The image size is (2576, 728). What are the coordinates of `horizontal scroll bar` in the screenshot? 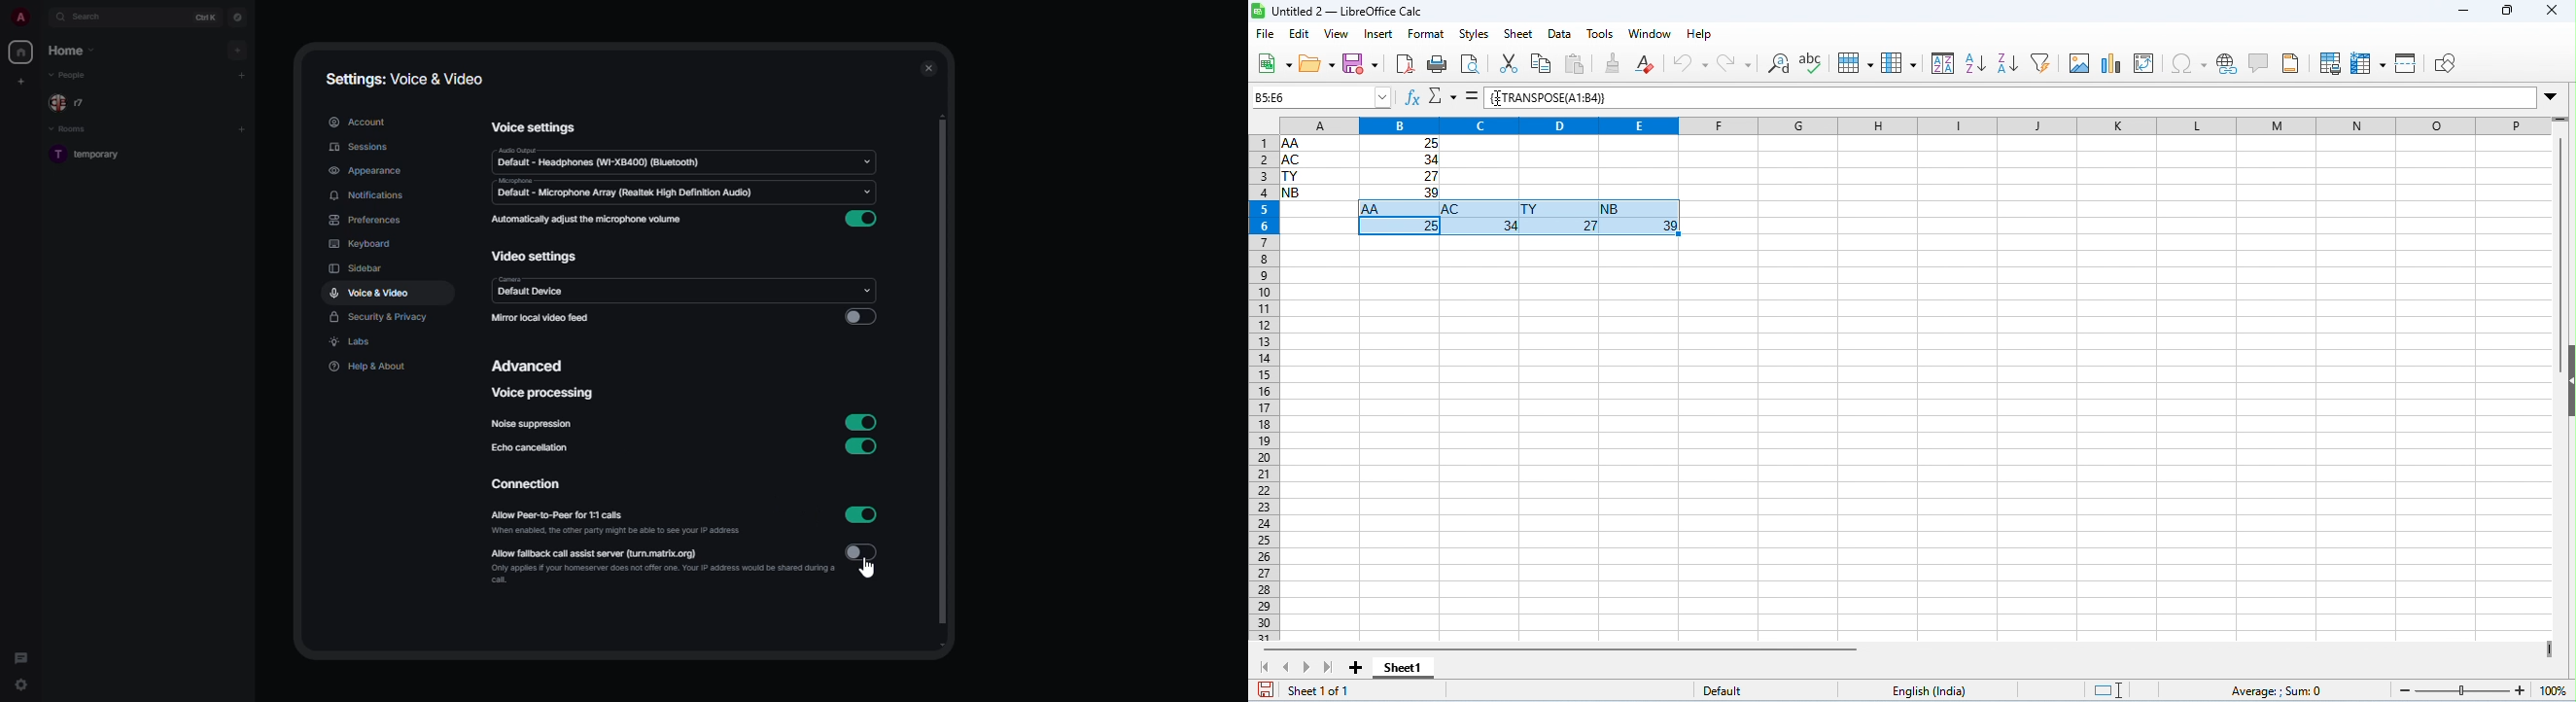 It's located at (1561, 649).